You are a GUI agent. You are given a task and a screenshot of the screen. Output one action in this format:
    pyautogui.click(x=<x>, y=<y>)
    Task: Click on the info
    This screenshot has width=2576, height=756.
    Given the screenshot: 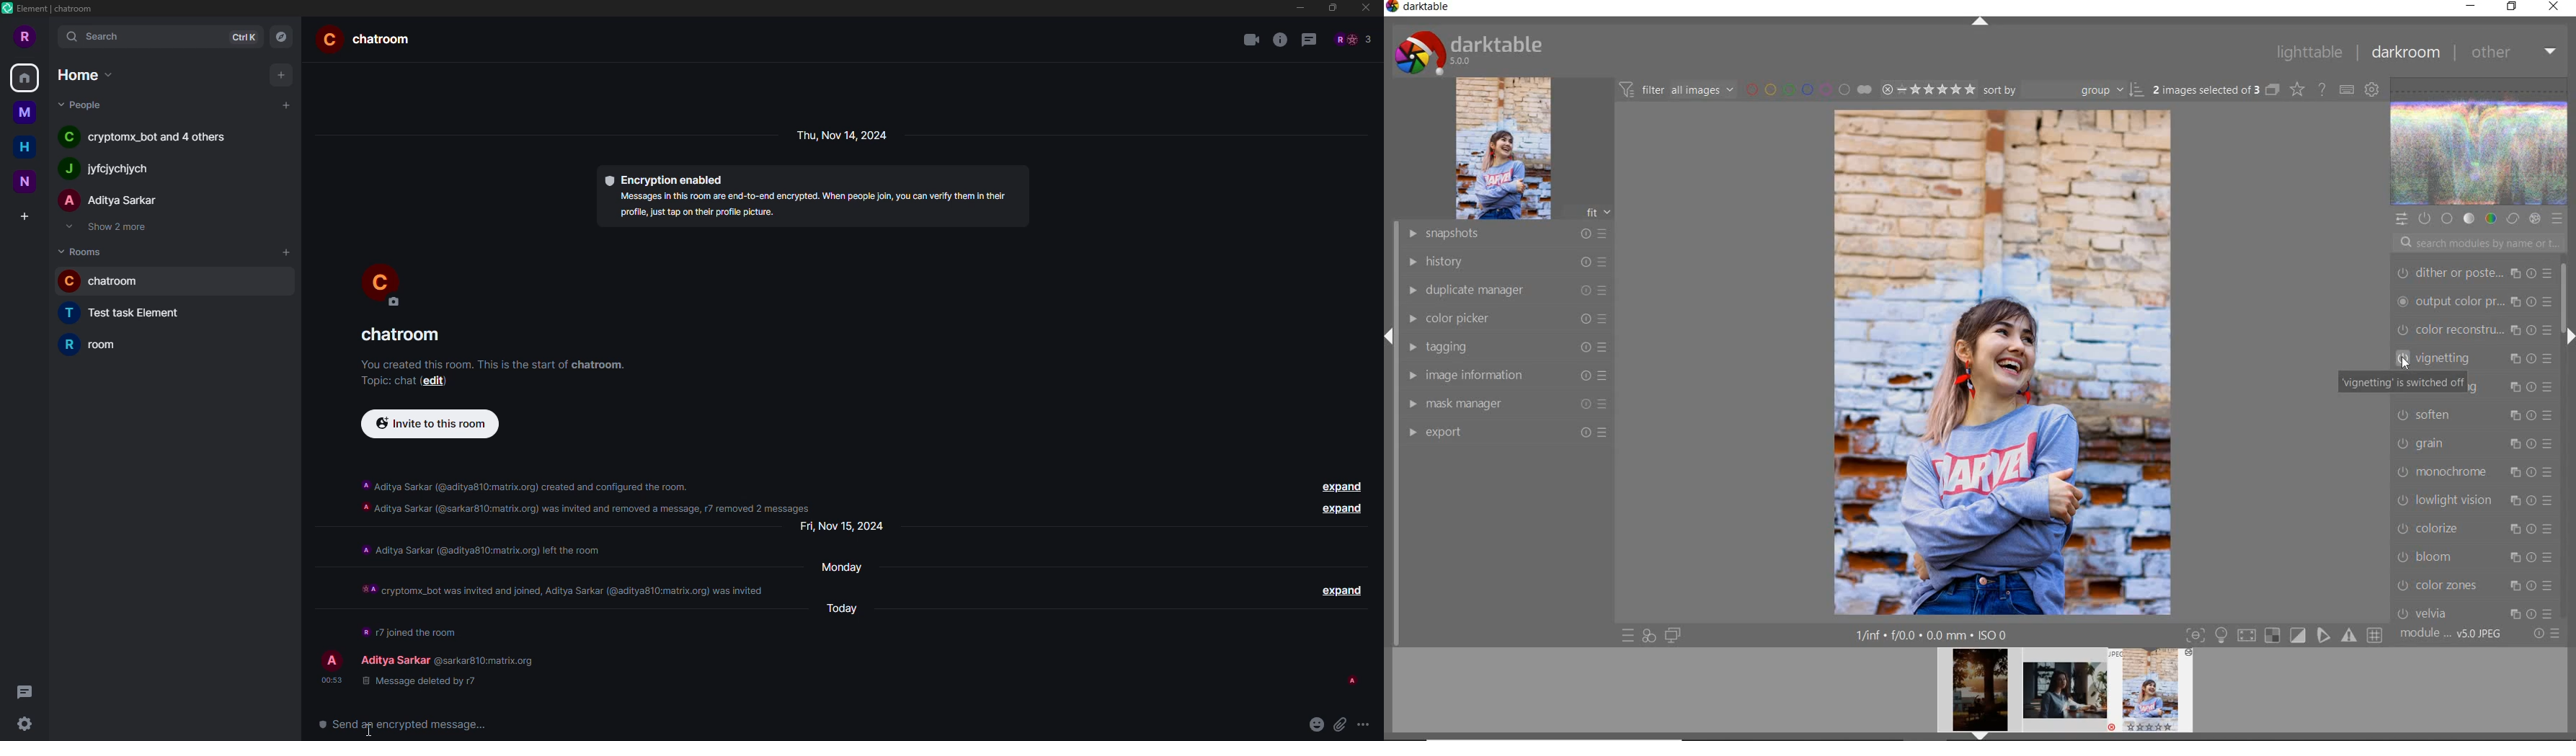 What is the action you would take?
    pyautogui.click(x=564, y=585)
    